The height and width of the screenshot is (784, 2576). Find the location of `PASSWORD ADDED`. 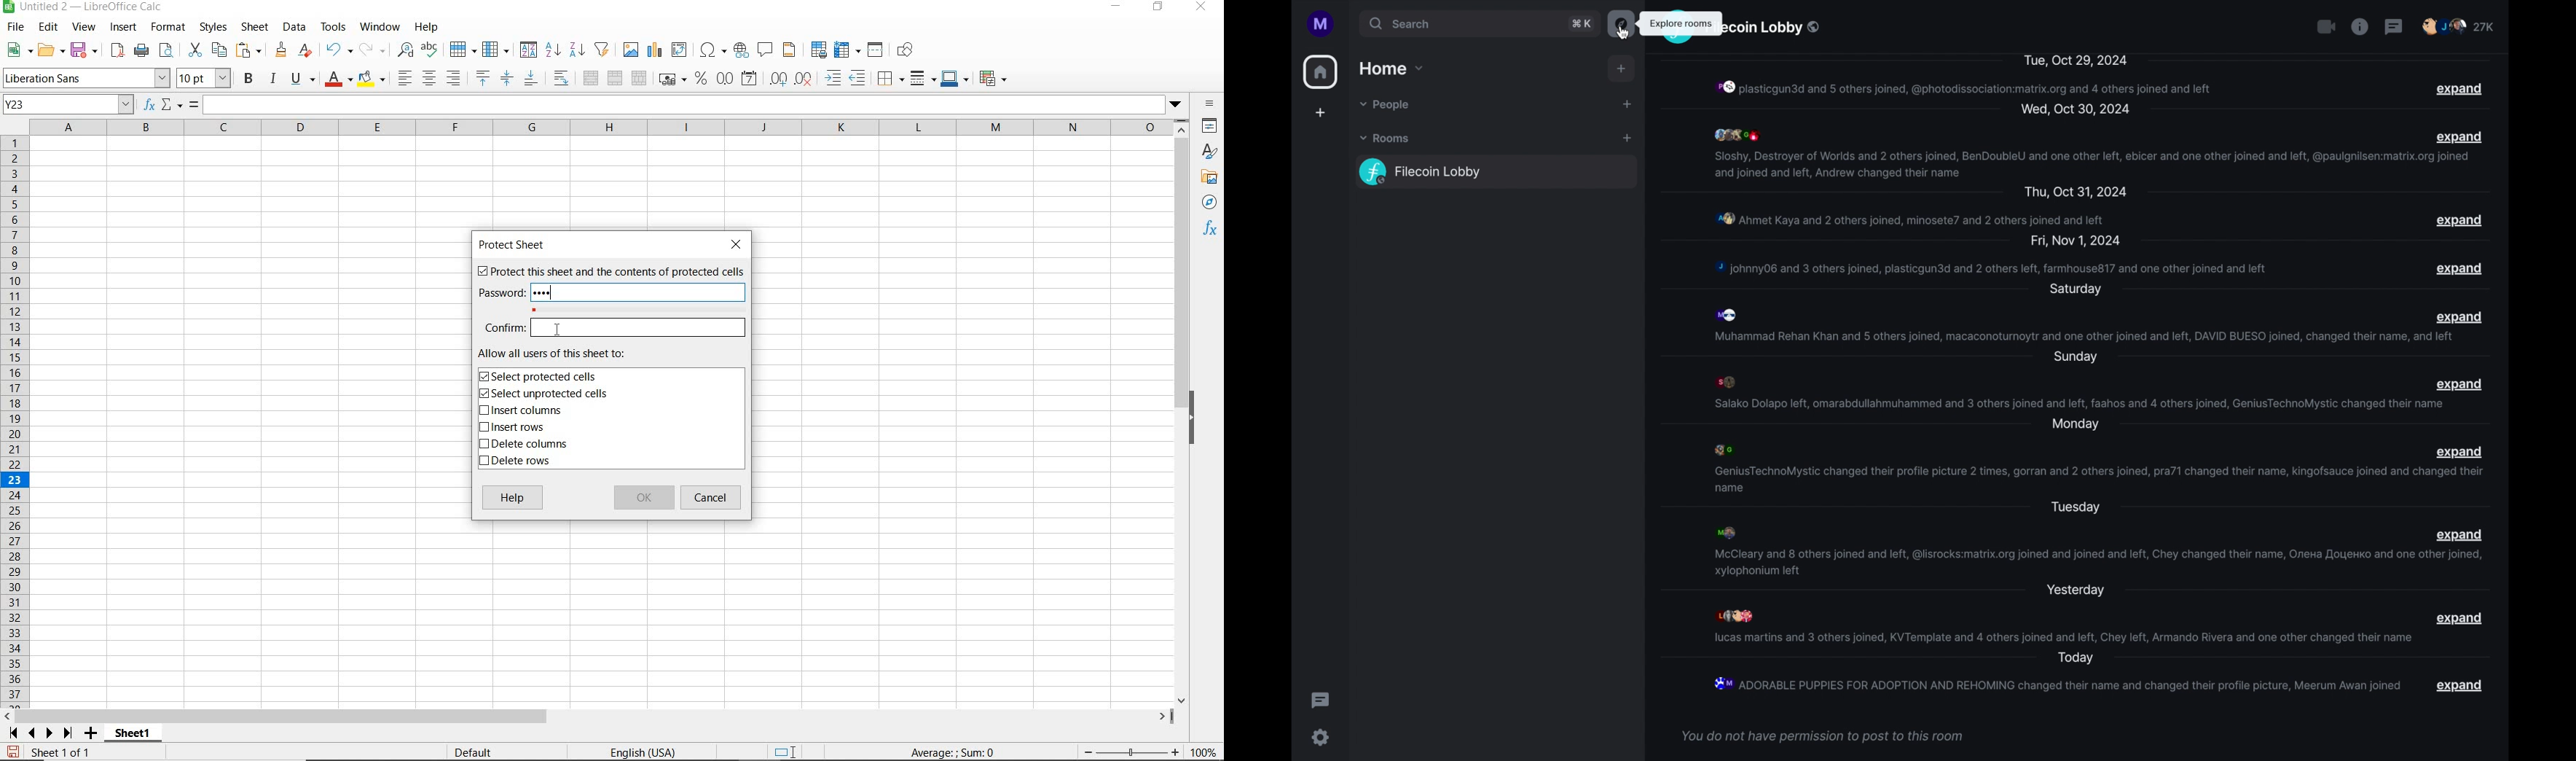

PASSWORD ADDED is located at coordinates (547, 293).